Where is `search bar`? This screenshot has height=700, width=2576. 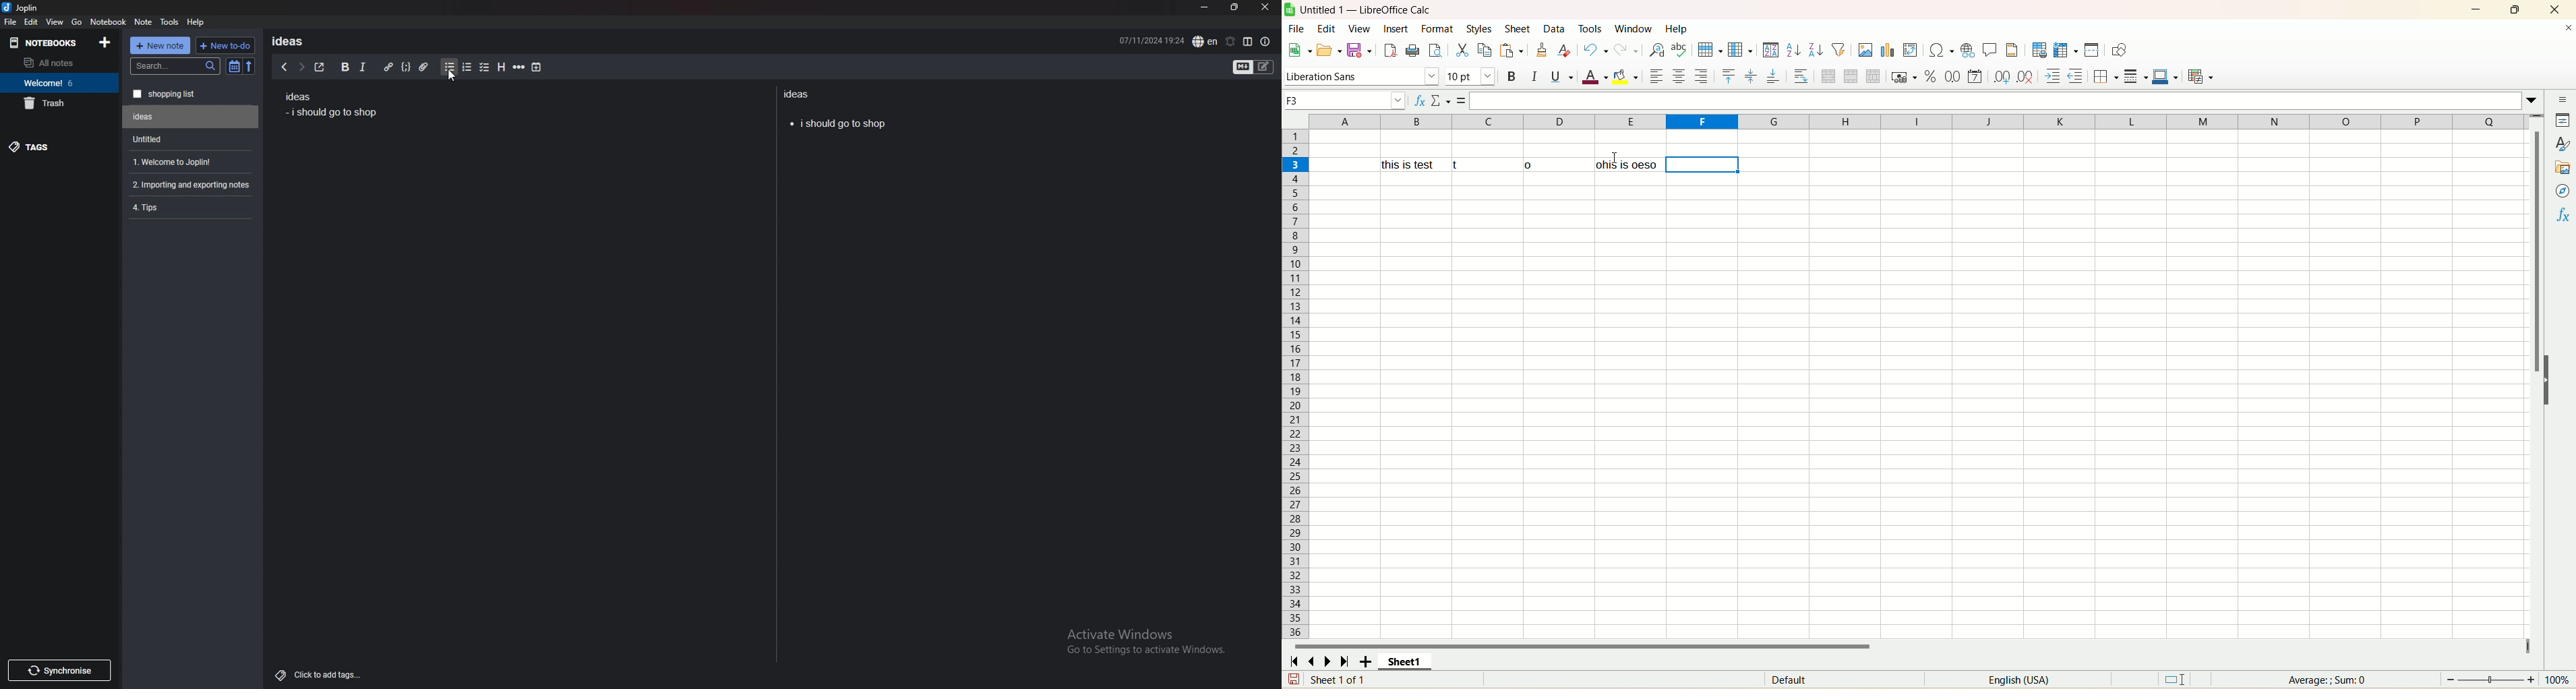
search bar is located at coordinates (176, 66).